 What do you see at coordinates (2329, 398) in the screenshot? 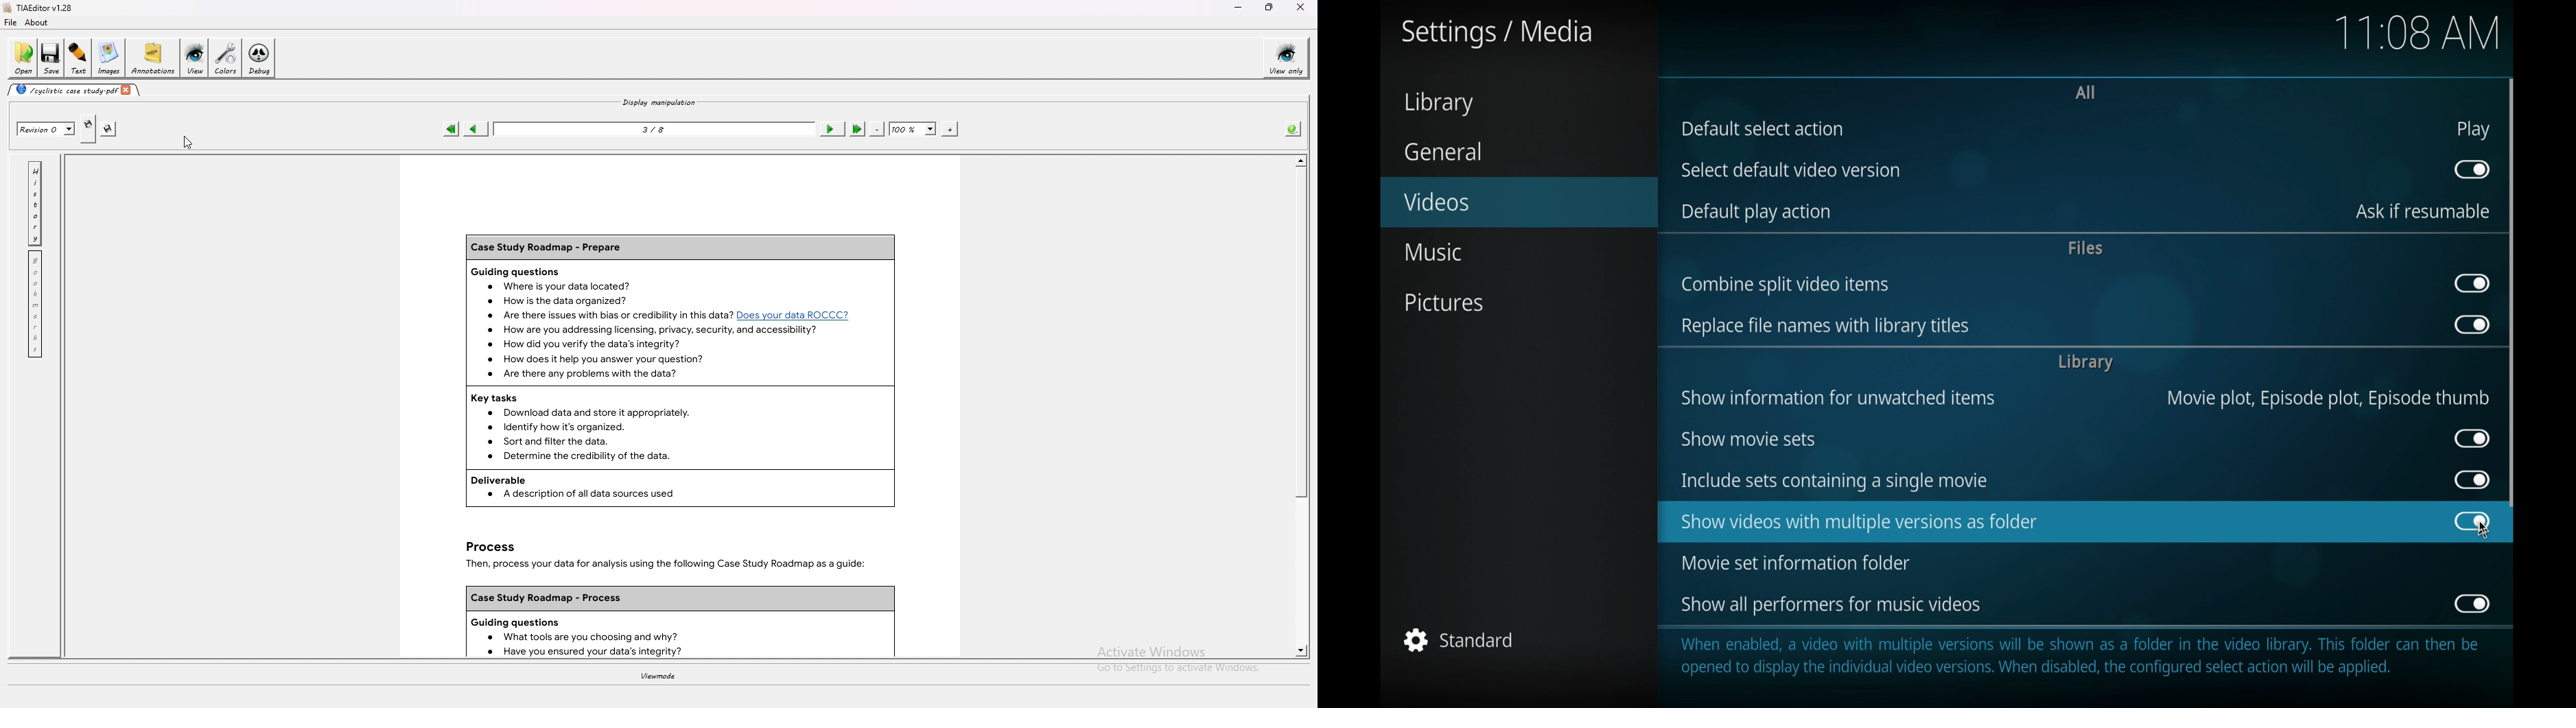
I see `movie plot, episode plot, episode thumb` at bounding box center [2329, 398].